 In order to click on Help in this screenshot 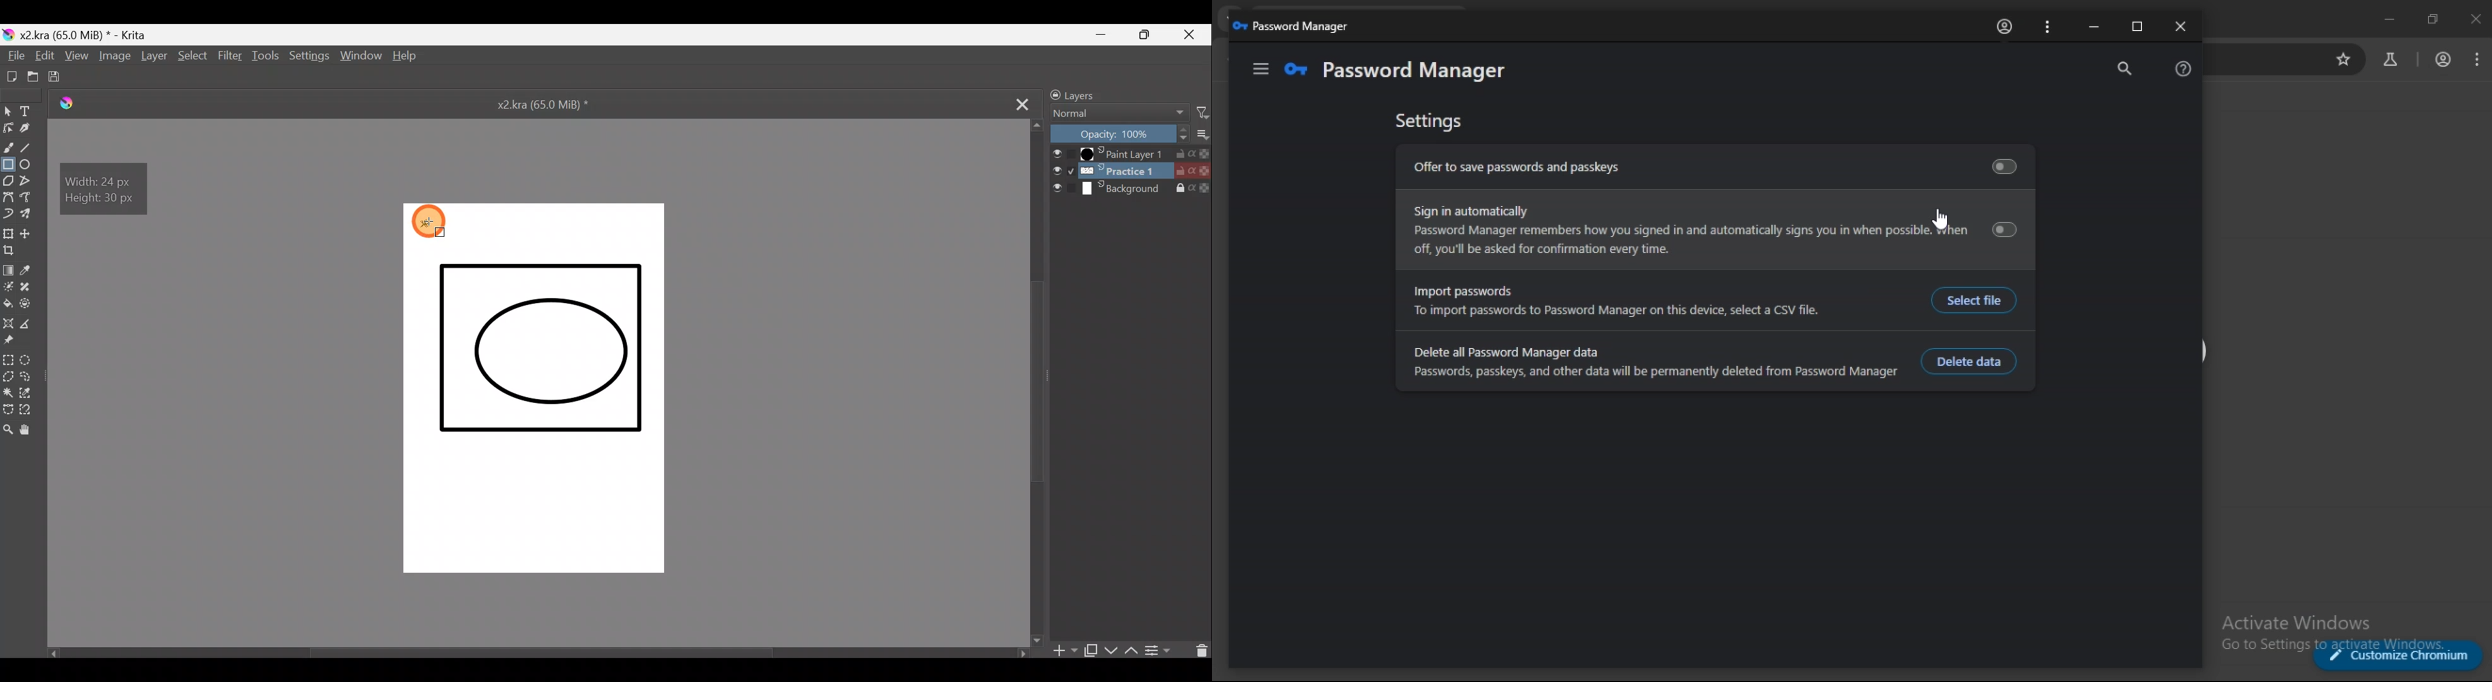, I will do `click(410, 58)`.